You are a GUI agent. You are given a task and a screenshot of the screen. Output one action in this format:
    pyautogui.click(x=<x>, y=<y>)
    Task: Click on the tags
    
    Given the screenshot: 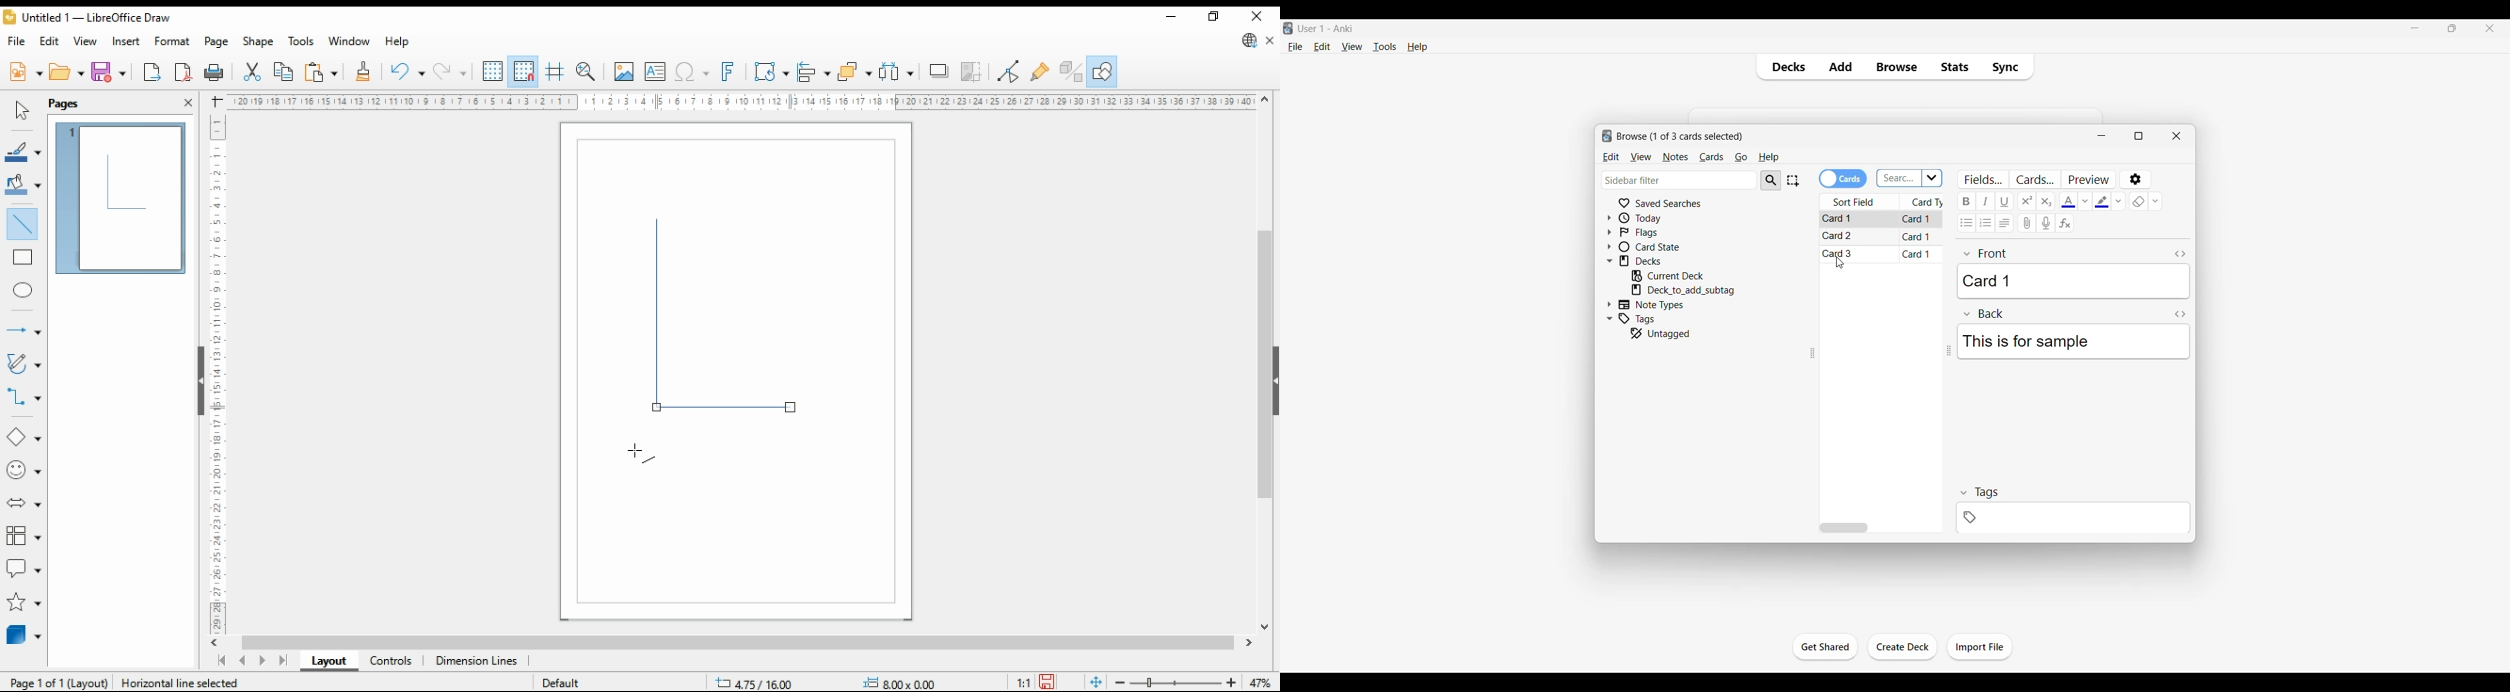 What is the action you would take?
    pyautogui.click(x=1979, y=492)
    